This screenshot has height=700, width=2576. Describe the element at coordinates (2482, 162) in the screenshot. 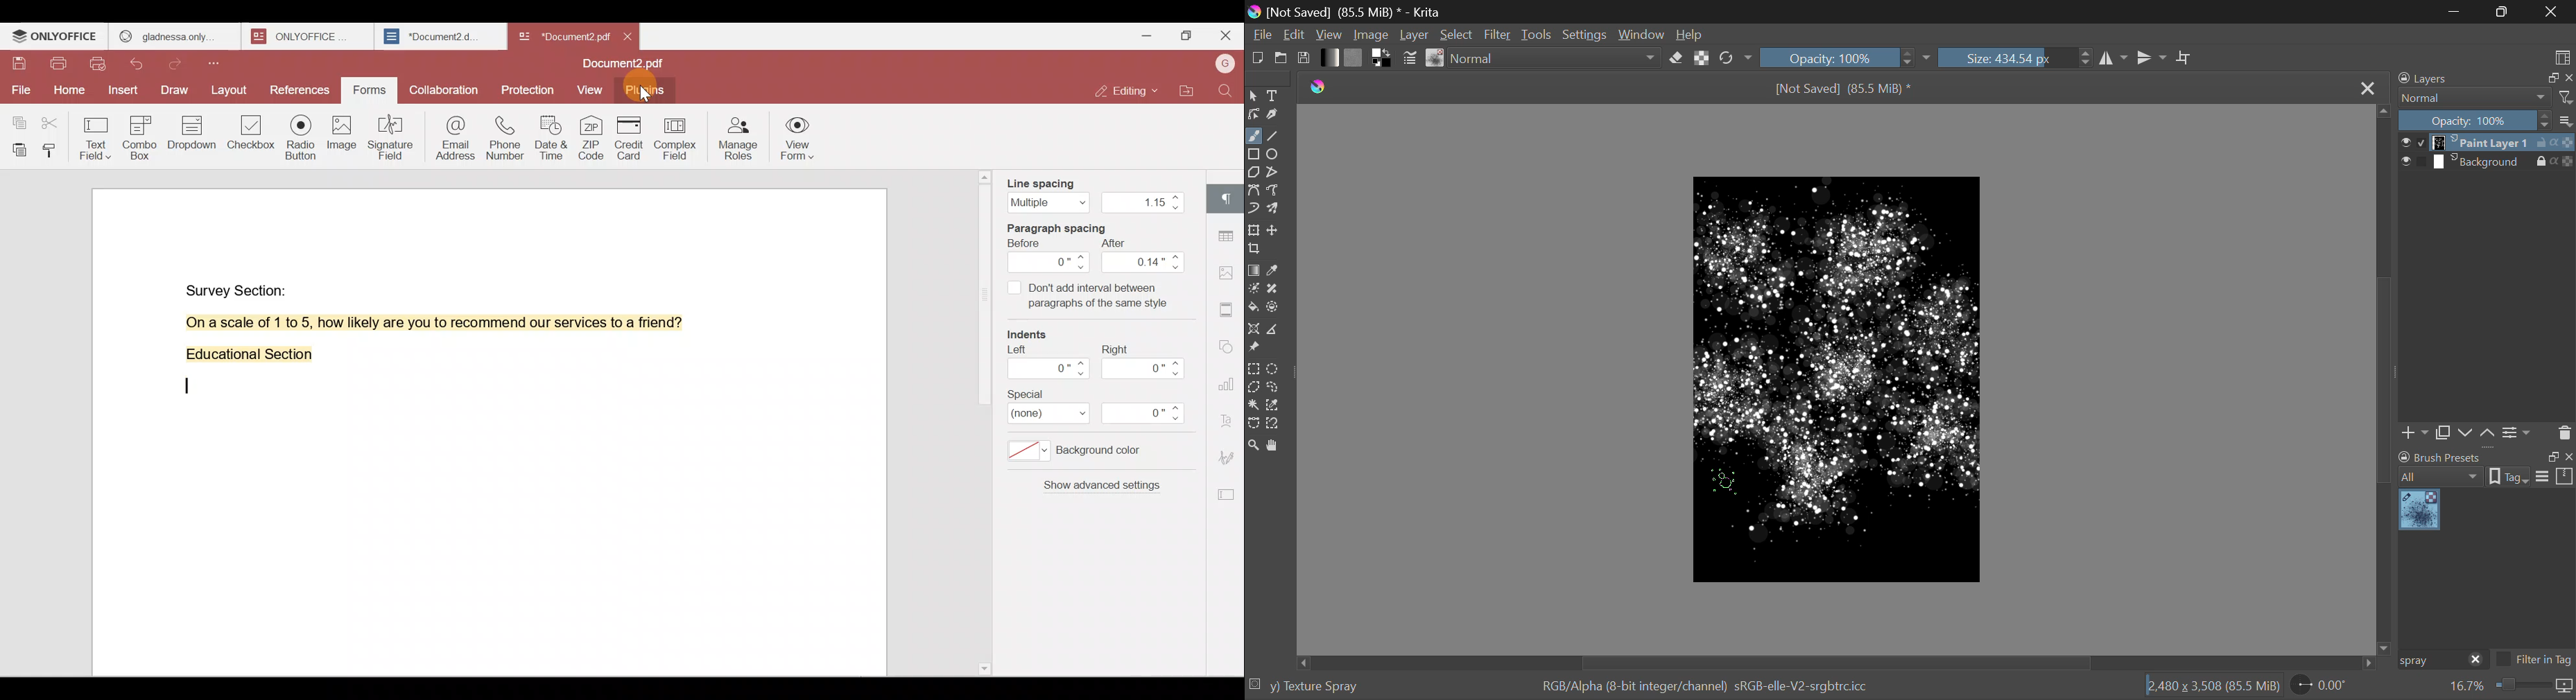

I see `layer 2` at that location.